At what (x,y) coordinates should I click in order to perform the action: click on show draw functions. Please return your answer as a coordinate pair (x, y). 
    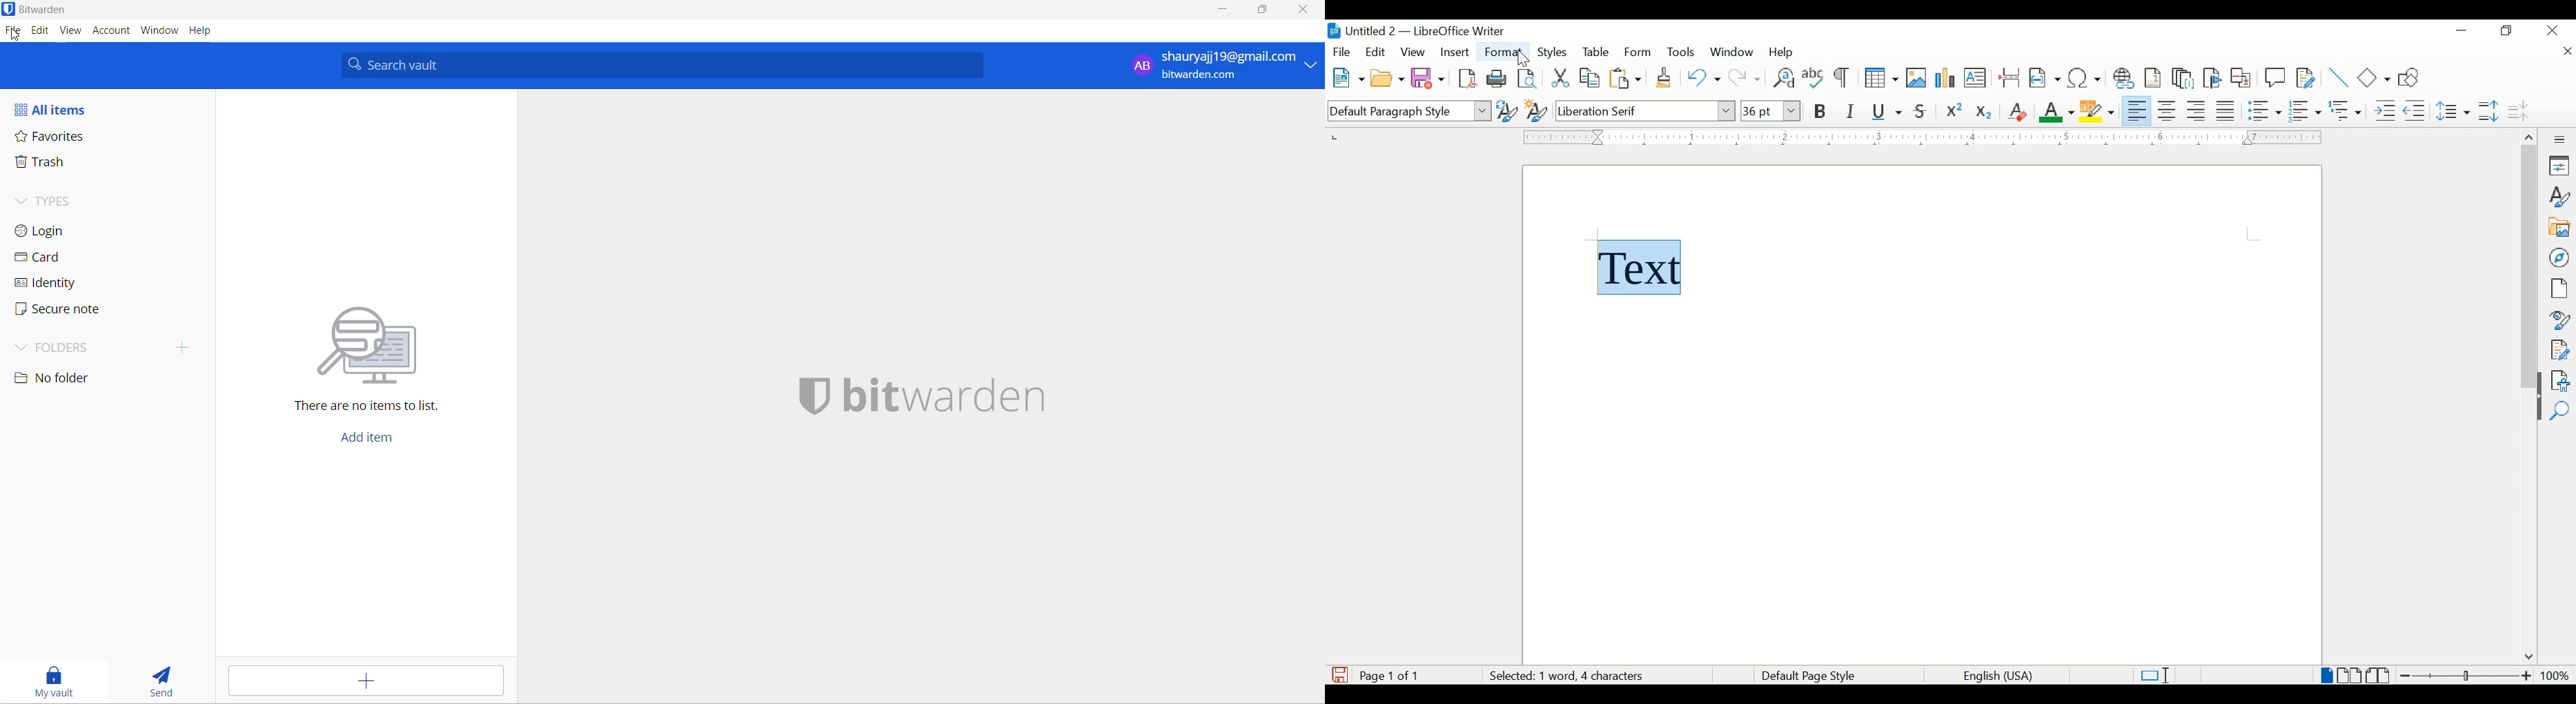
    Looking at the image, I should click on (2413, 77).